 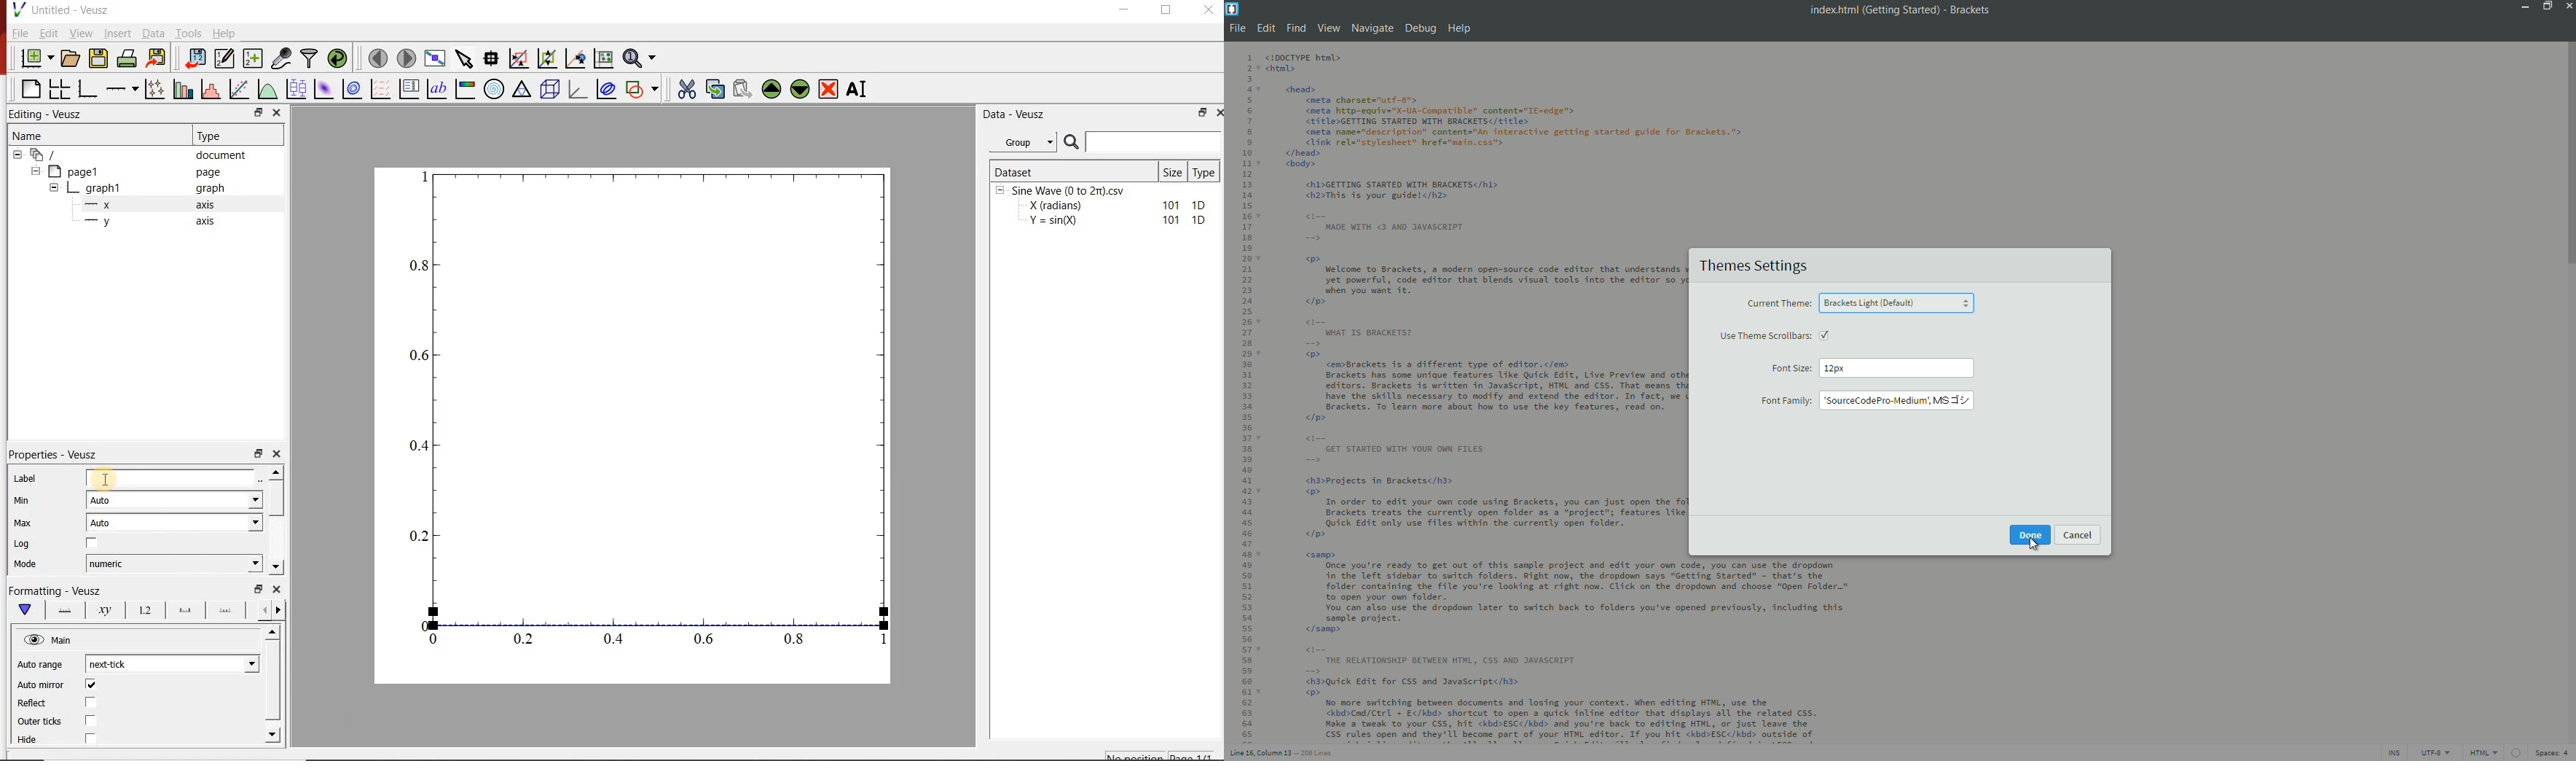 What do you see at coordinates (41, 685) in the screenshot?
I see `Auto mirror` at bounding box center [41, 685].